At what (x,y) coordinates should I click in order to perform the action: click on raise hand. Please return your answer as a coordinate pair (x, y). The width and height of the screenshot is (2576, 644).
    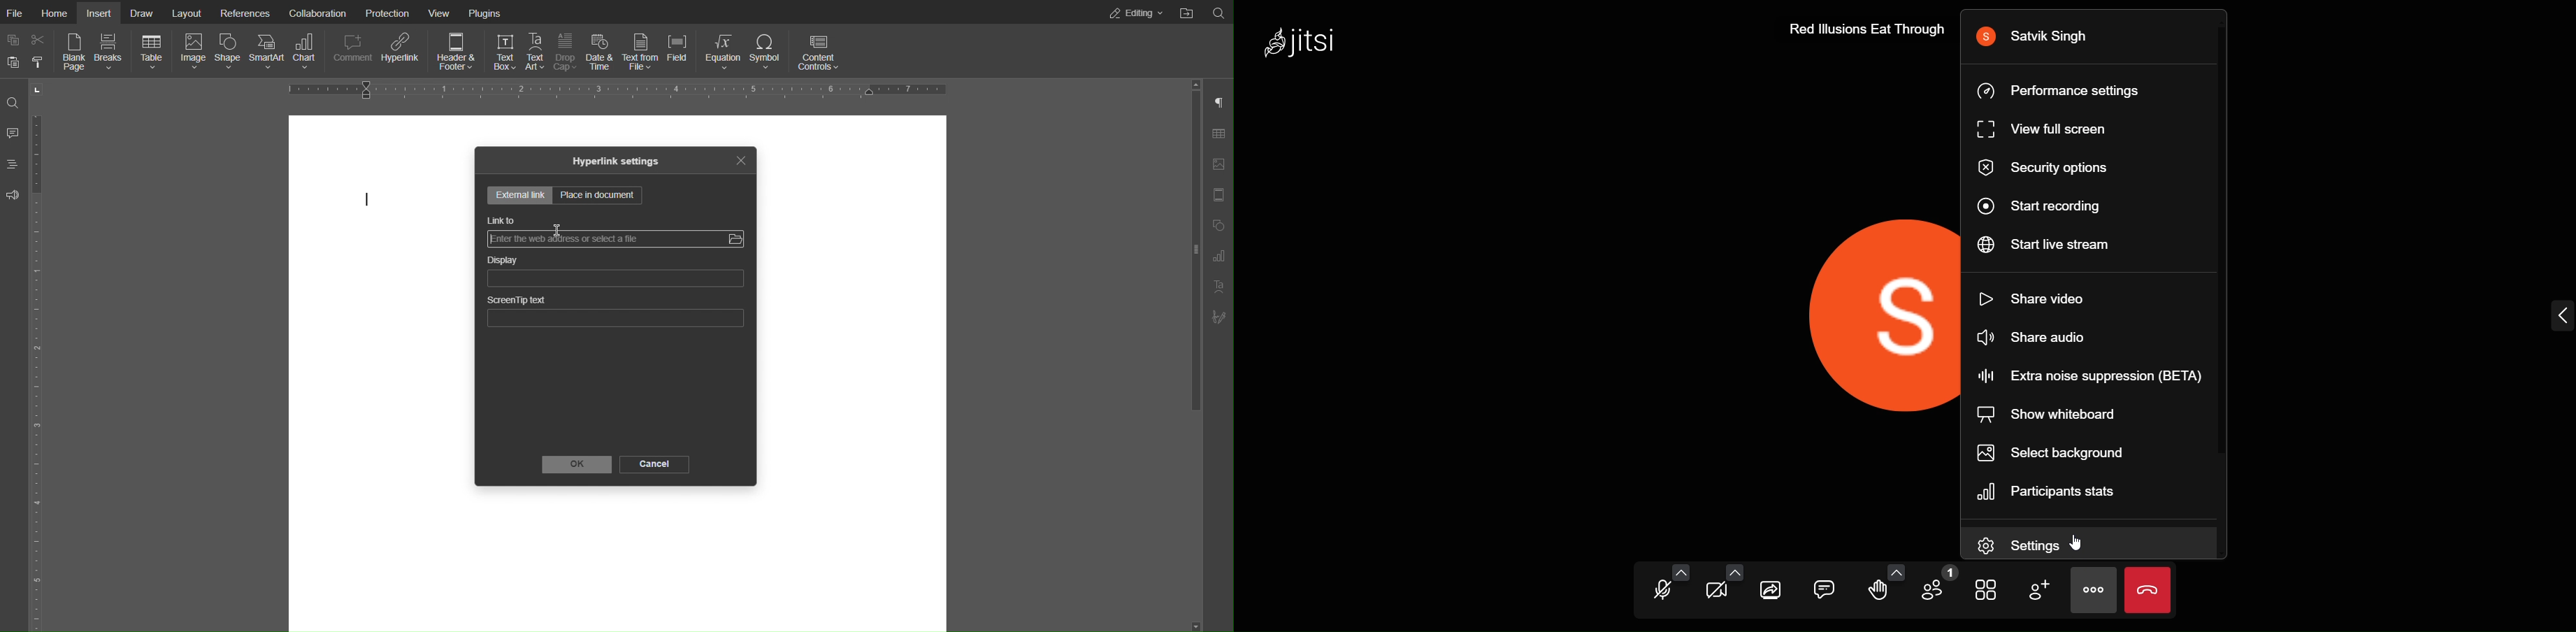
    Looking at the image, I should click on (1880, 592).